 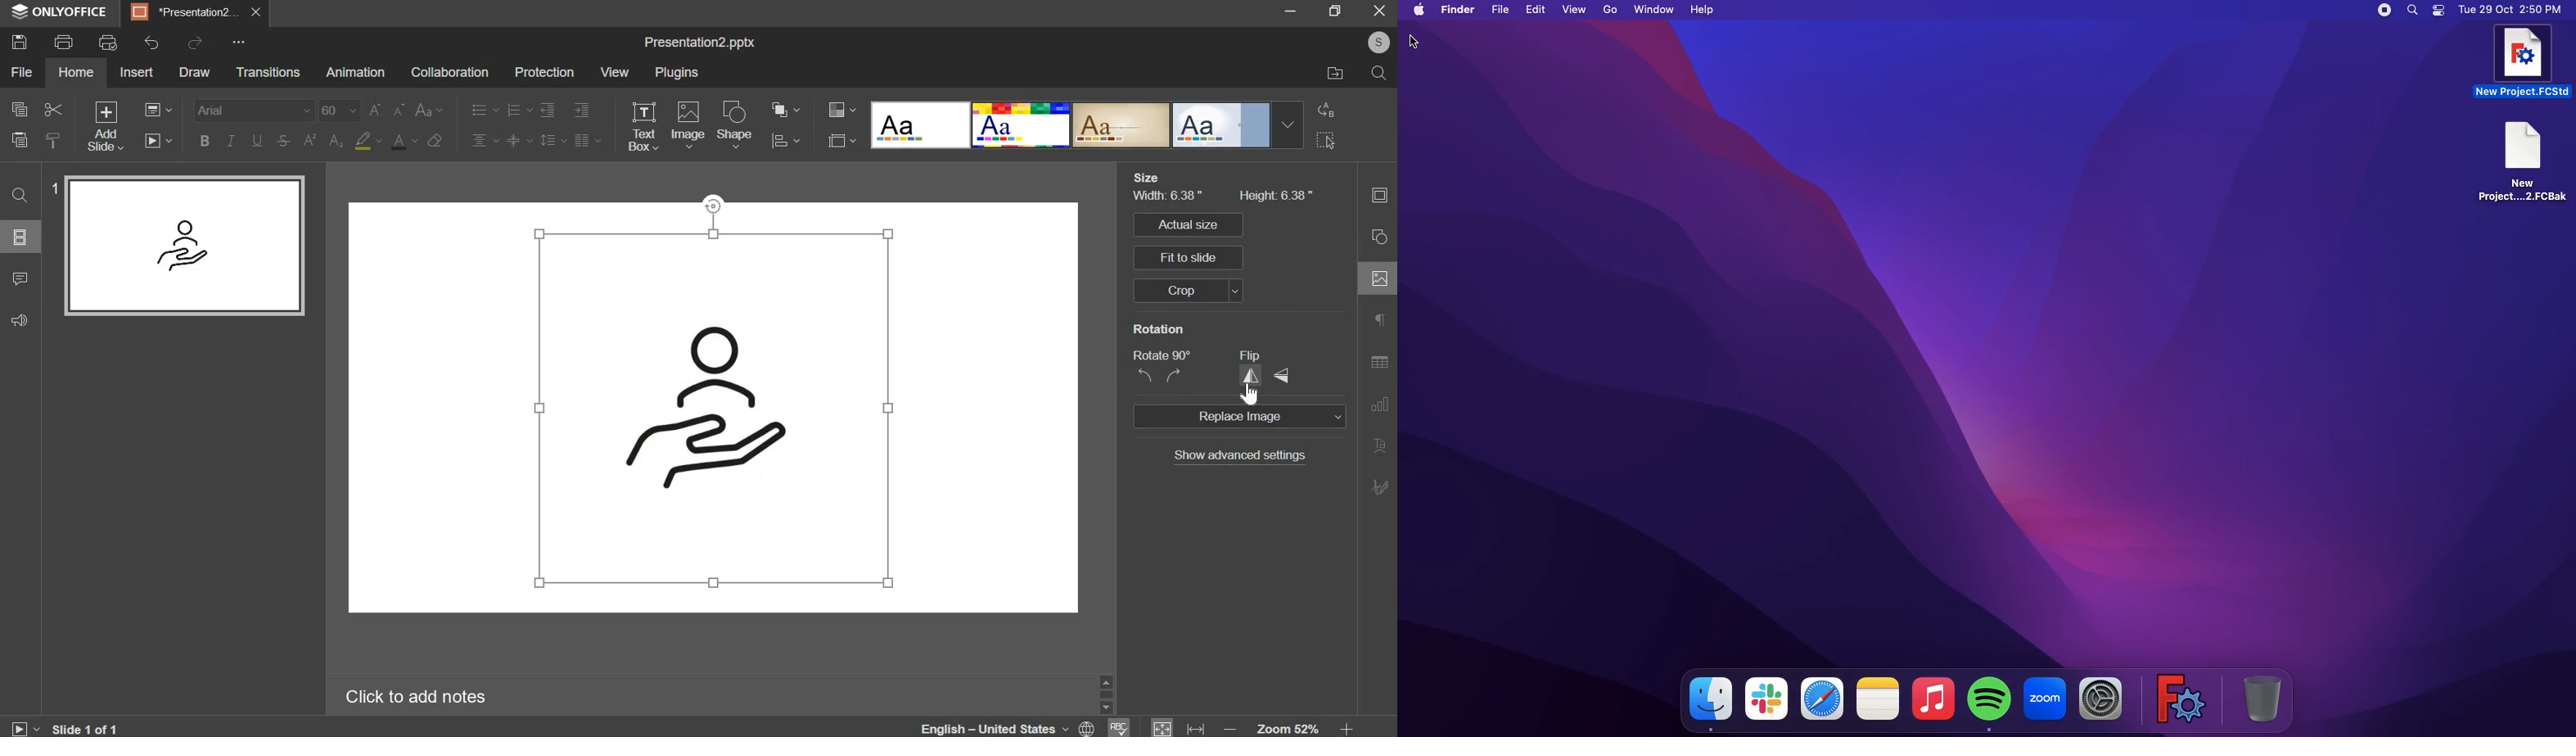 What do you see at coordinates (842, 110) in the screenshot?
I see `change color style` at bounding box center [842, 110].